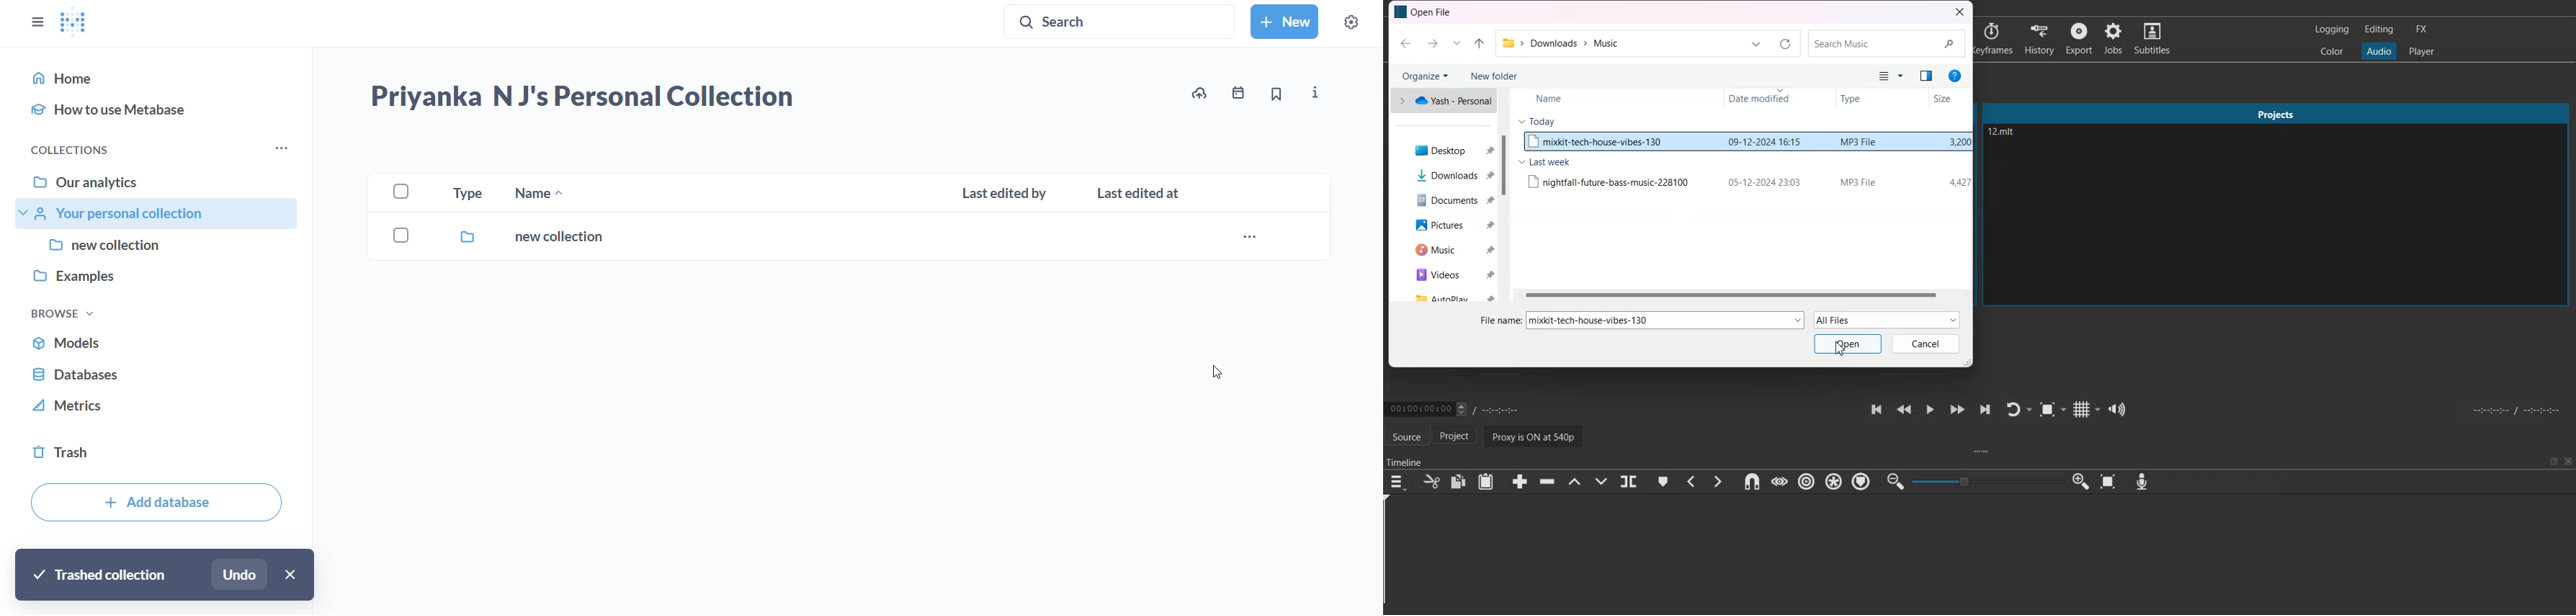 The height and width of the screenshot is (616, 2576). What do you see at coordinates (1596, 97) in the screenshot?
I see `Name` at bounding box center [1596, 97].